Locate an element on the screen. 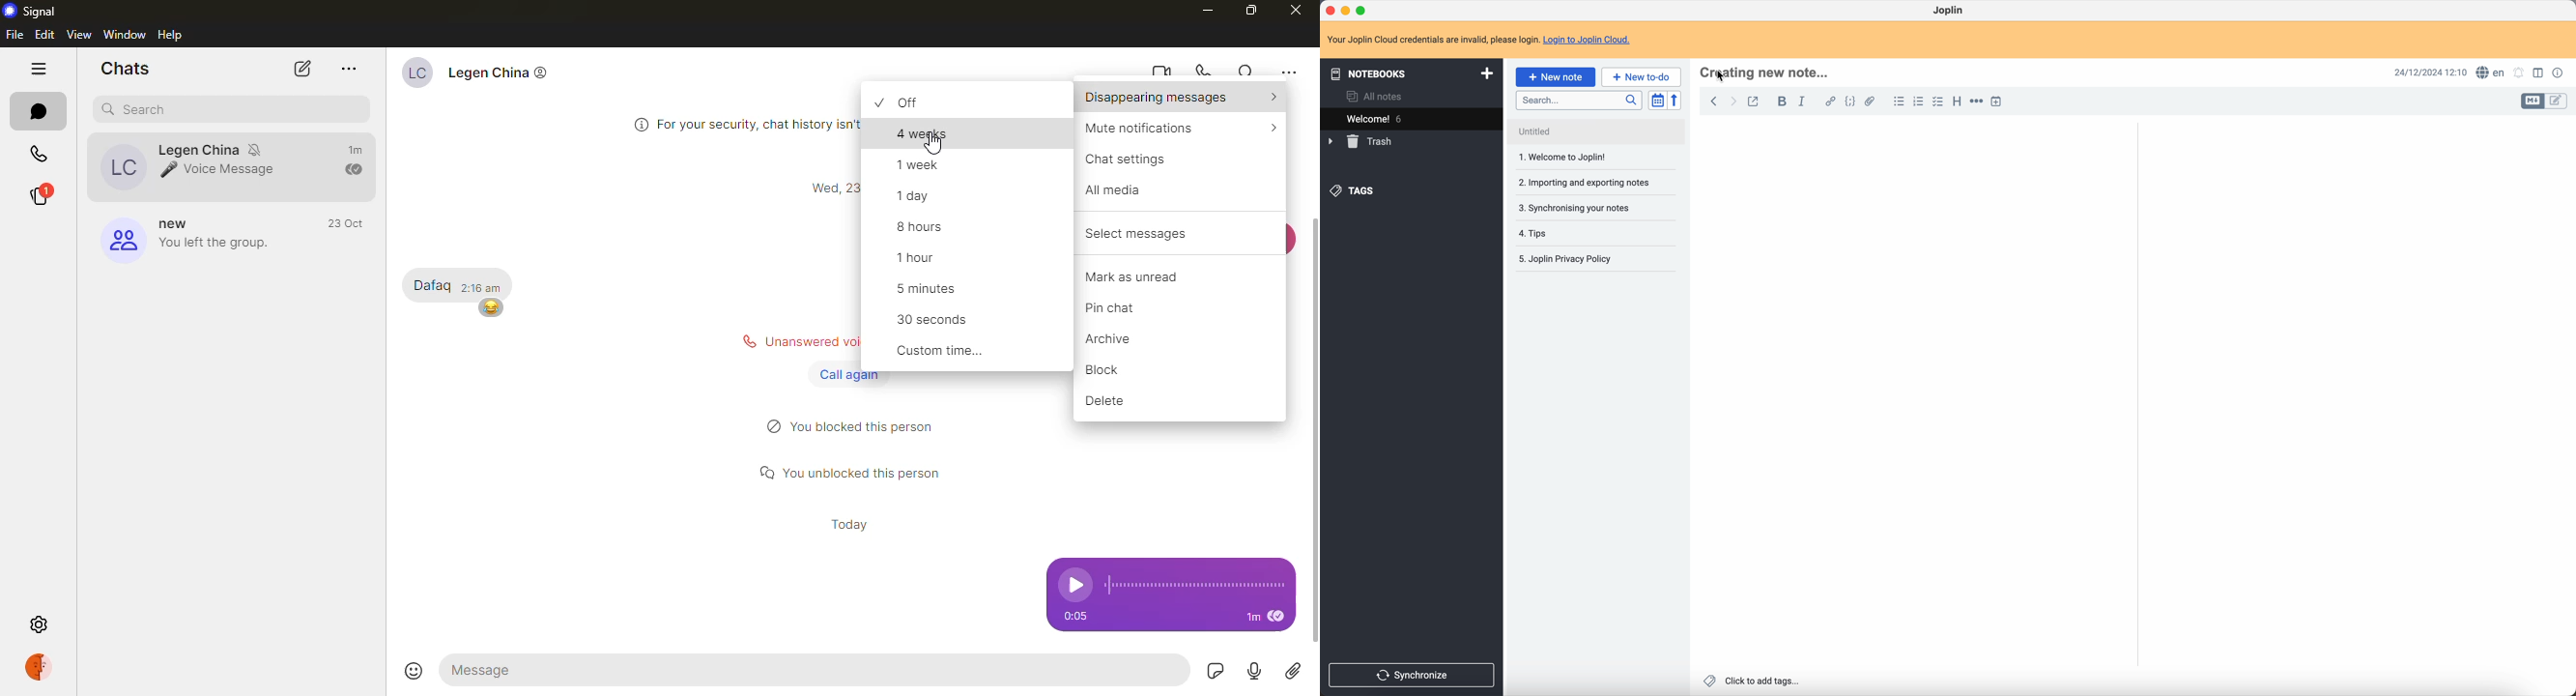 This screenshot has height=700, width=2576. time is located at coordinates (1073, 616).